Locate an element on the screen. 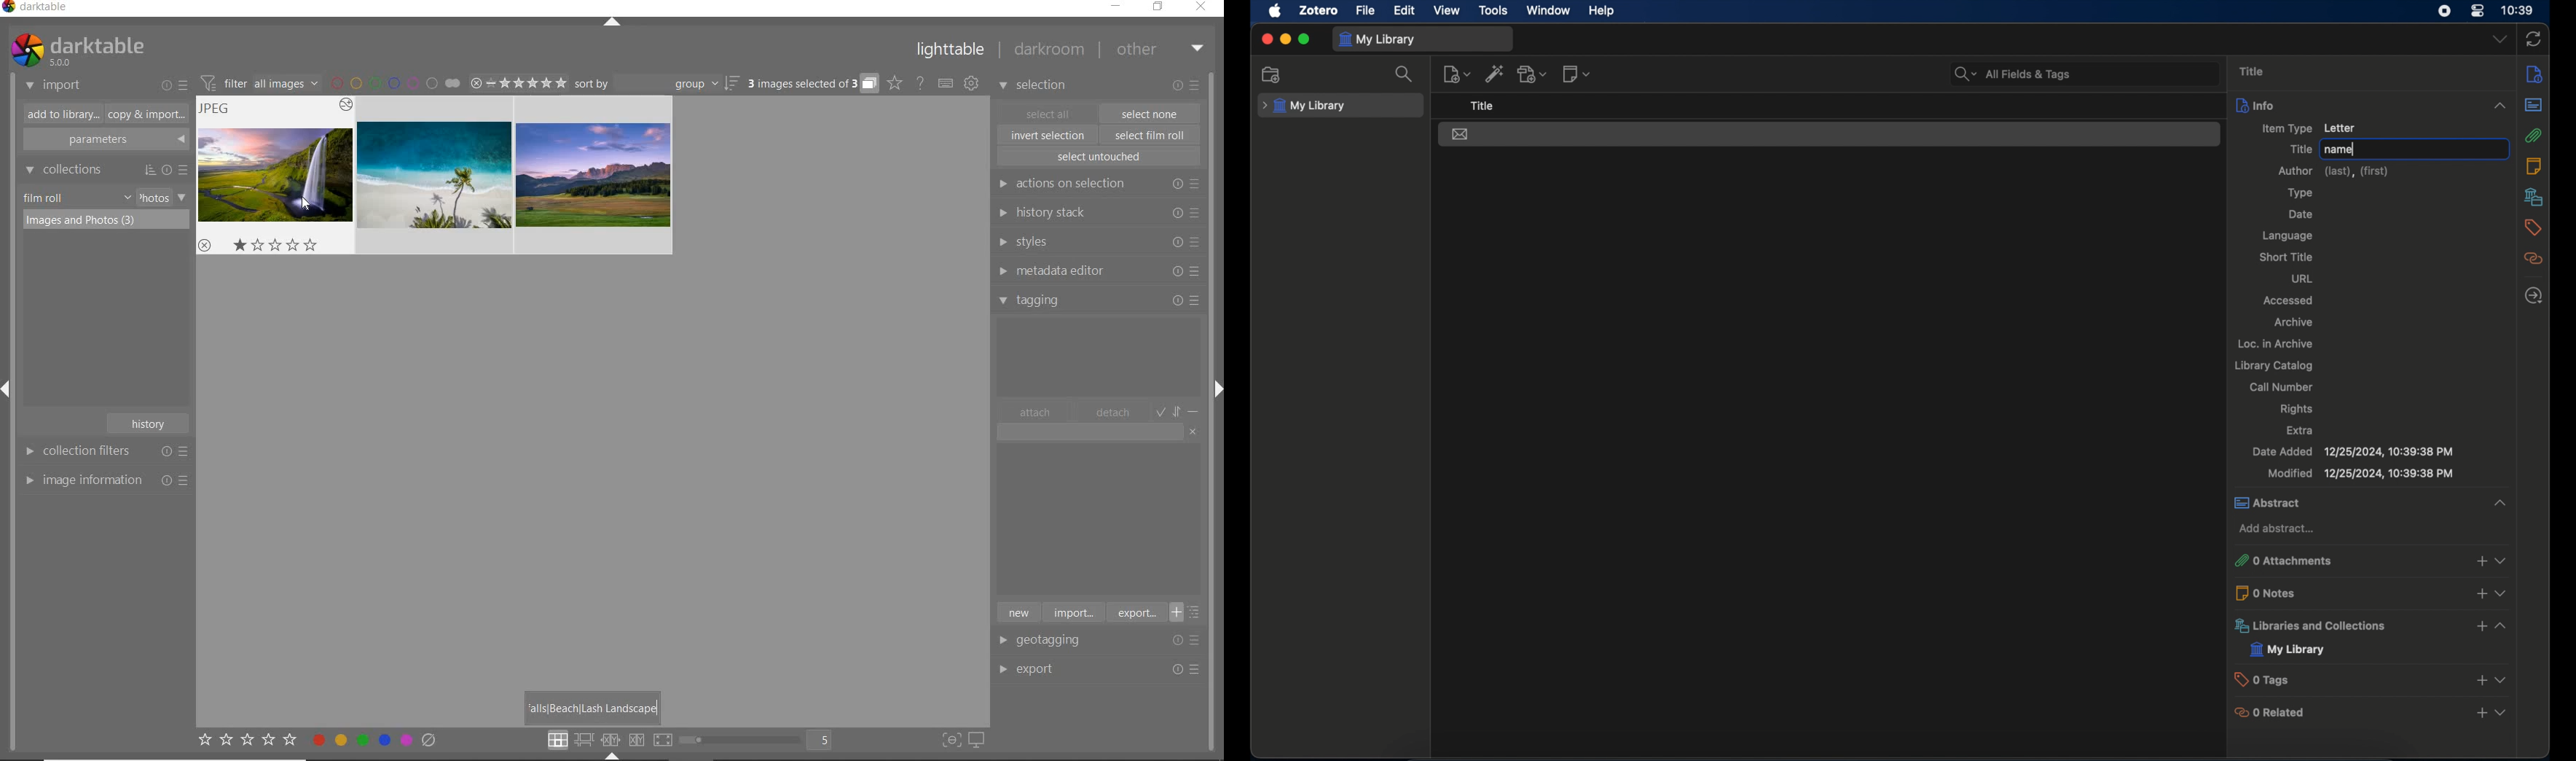  add is located at coordinates (2480, 712).